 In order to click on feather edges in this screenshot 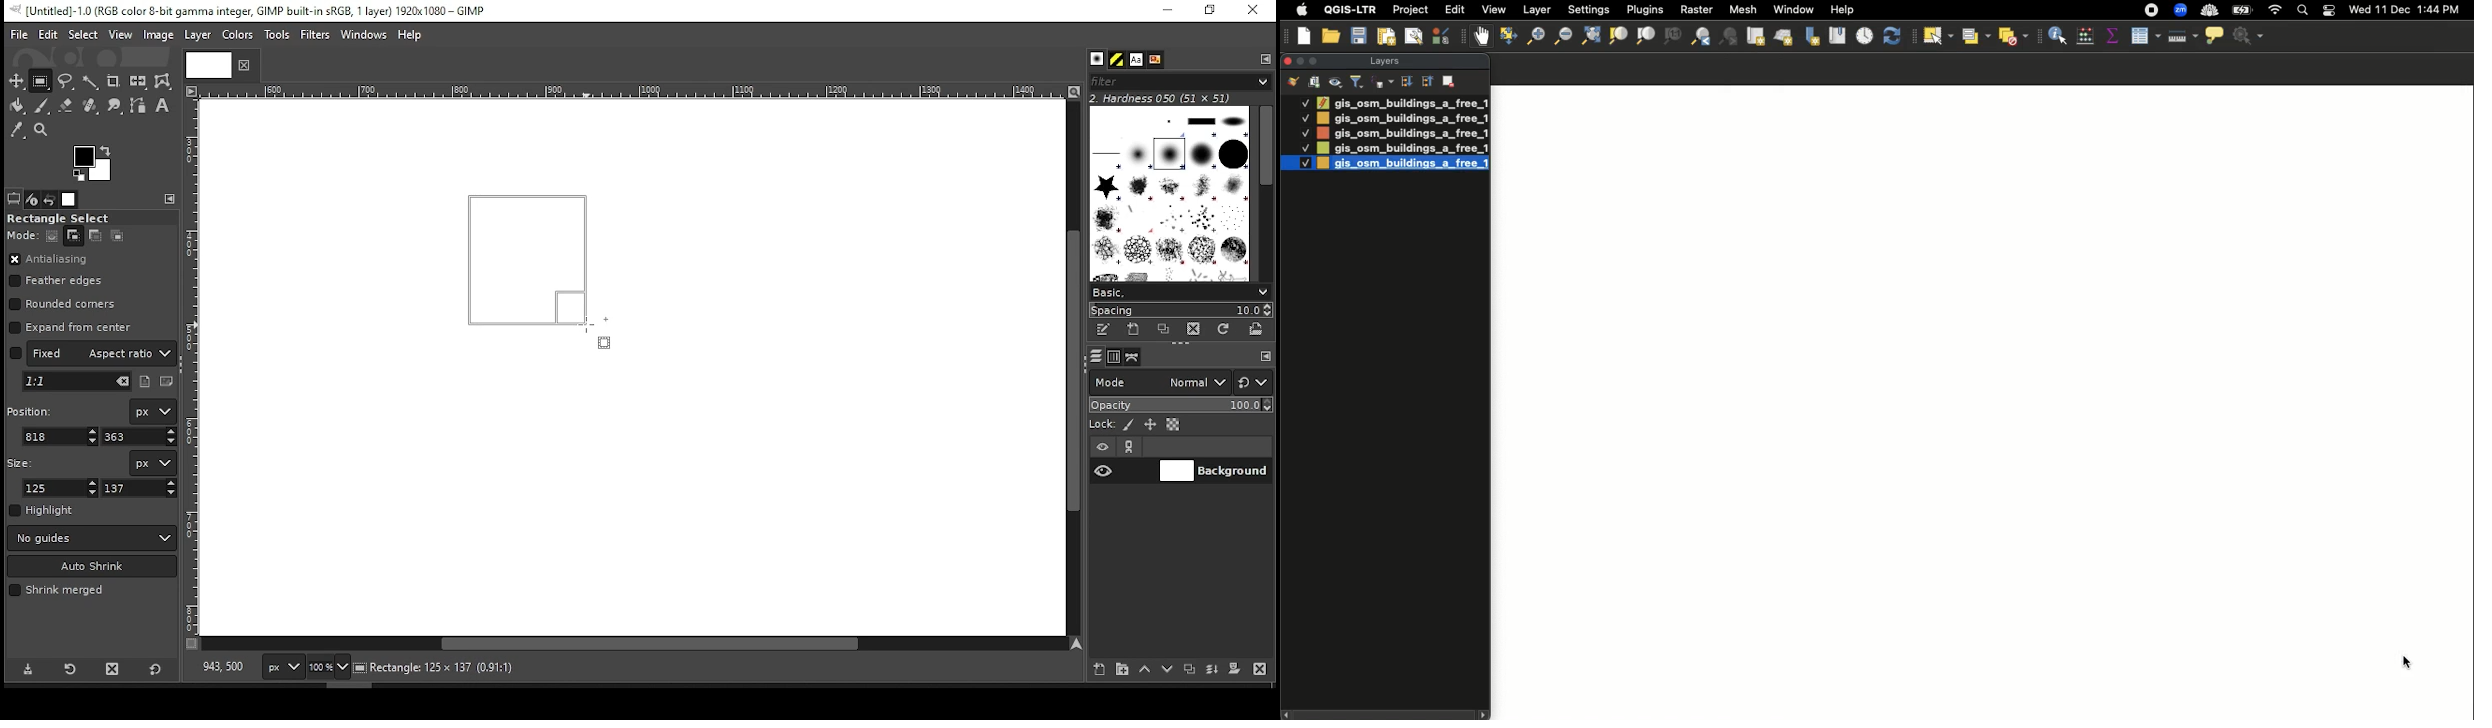, I will do `click(61, 281)`.